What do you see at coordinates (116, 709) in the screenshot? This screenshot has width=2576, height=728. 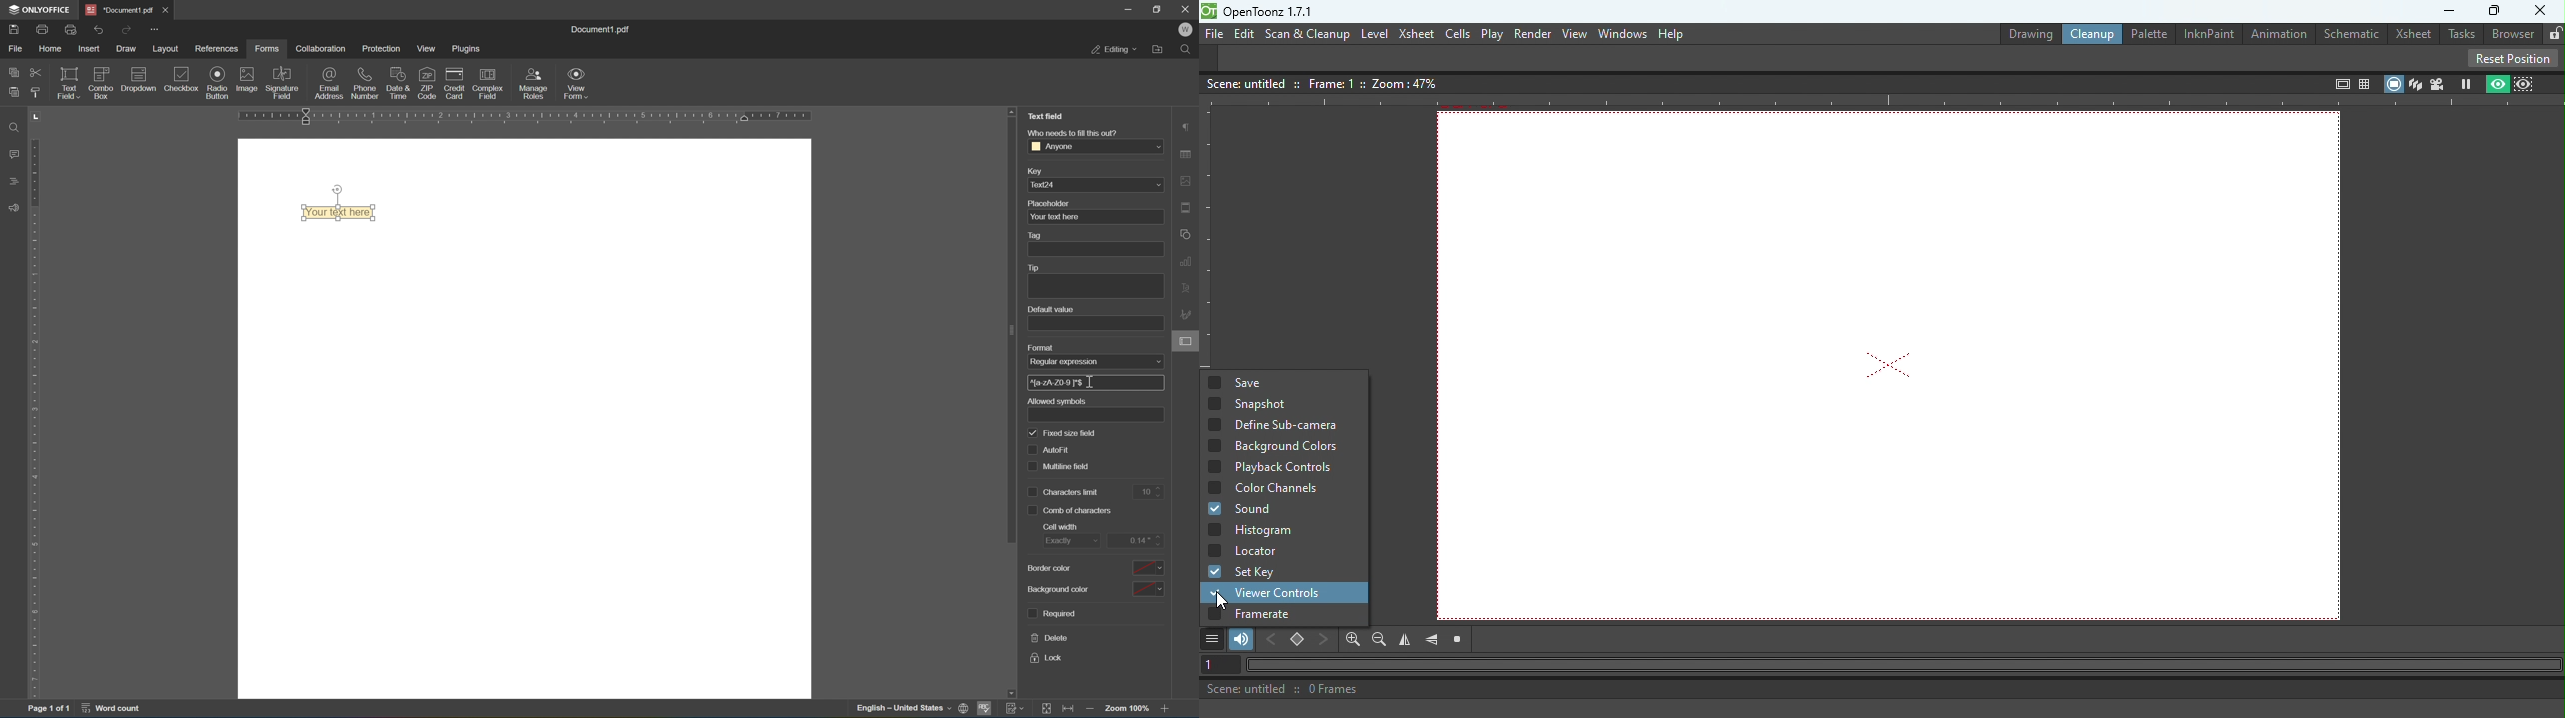 I see `word count` at bounding box center [116, 709].